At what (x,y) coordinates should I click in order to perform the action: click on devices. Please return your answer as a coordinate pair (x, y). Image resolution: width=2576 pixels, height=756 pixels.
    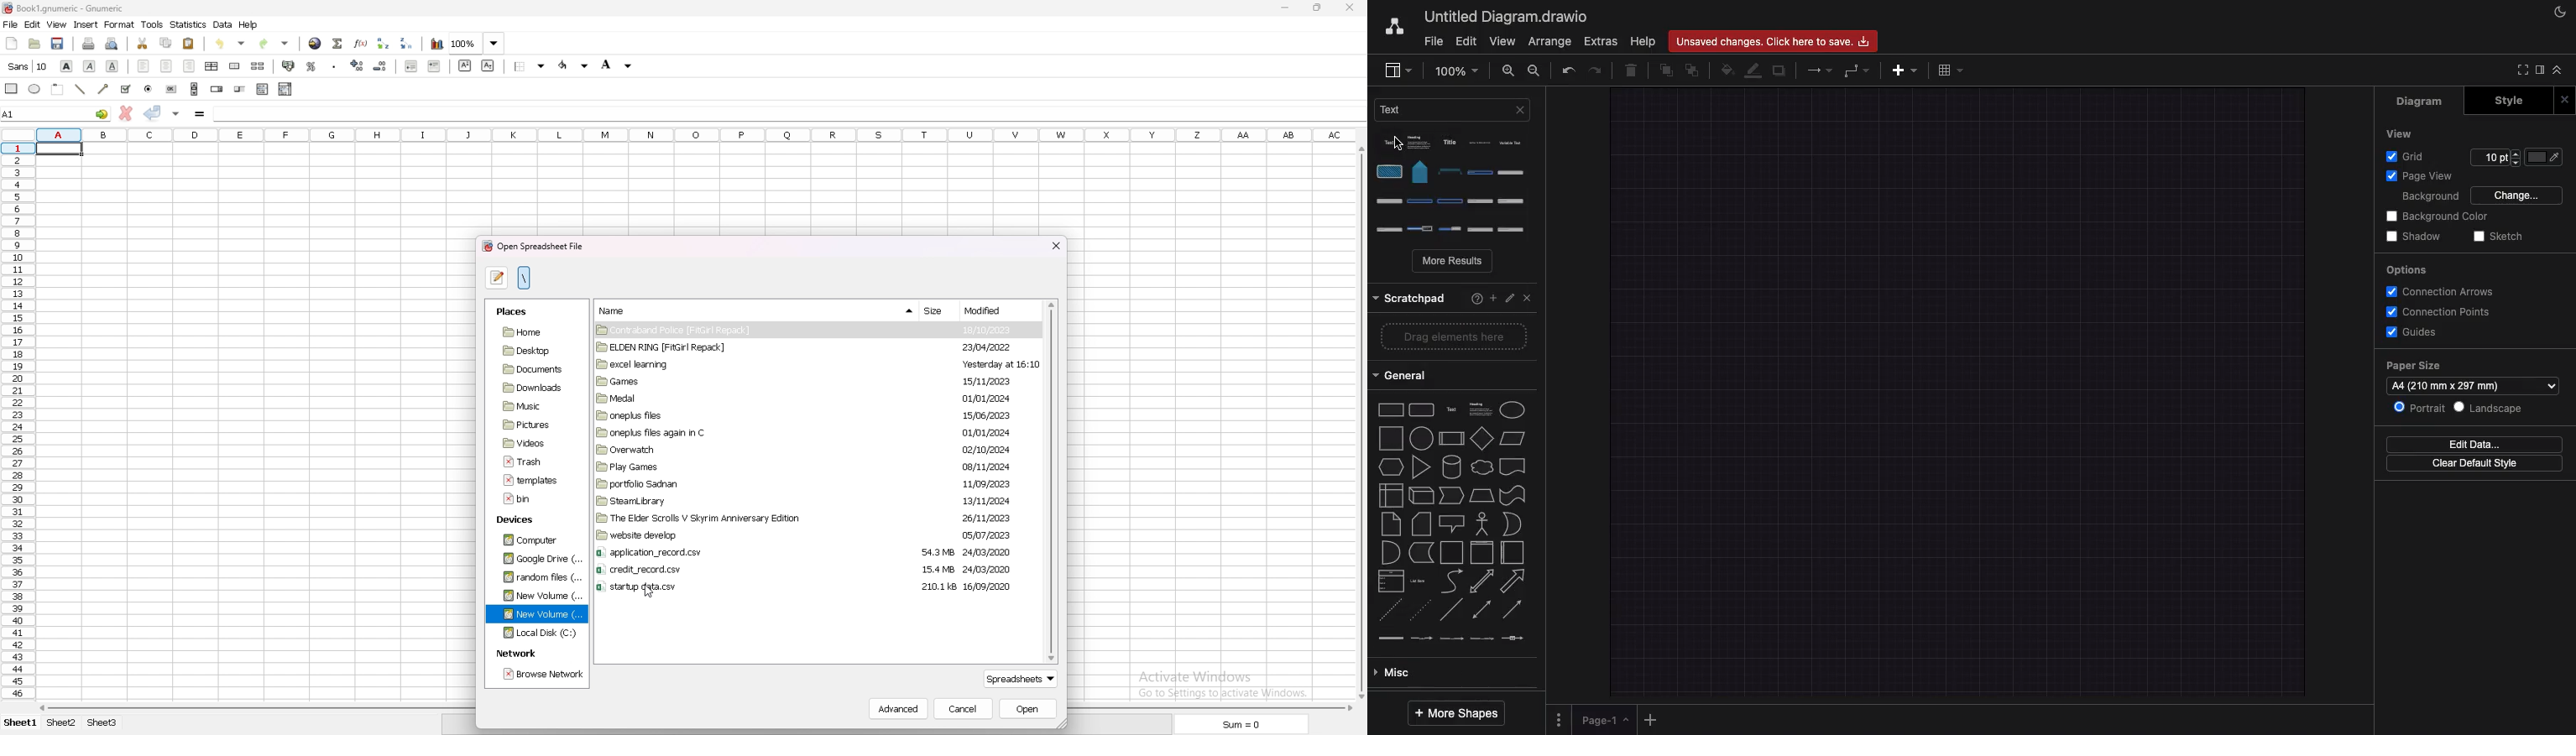
    Looking at the image, I should click on (523, 517).